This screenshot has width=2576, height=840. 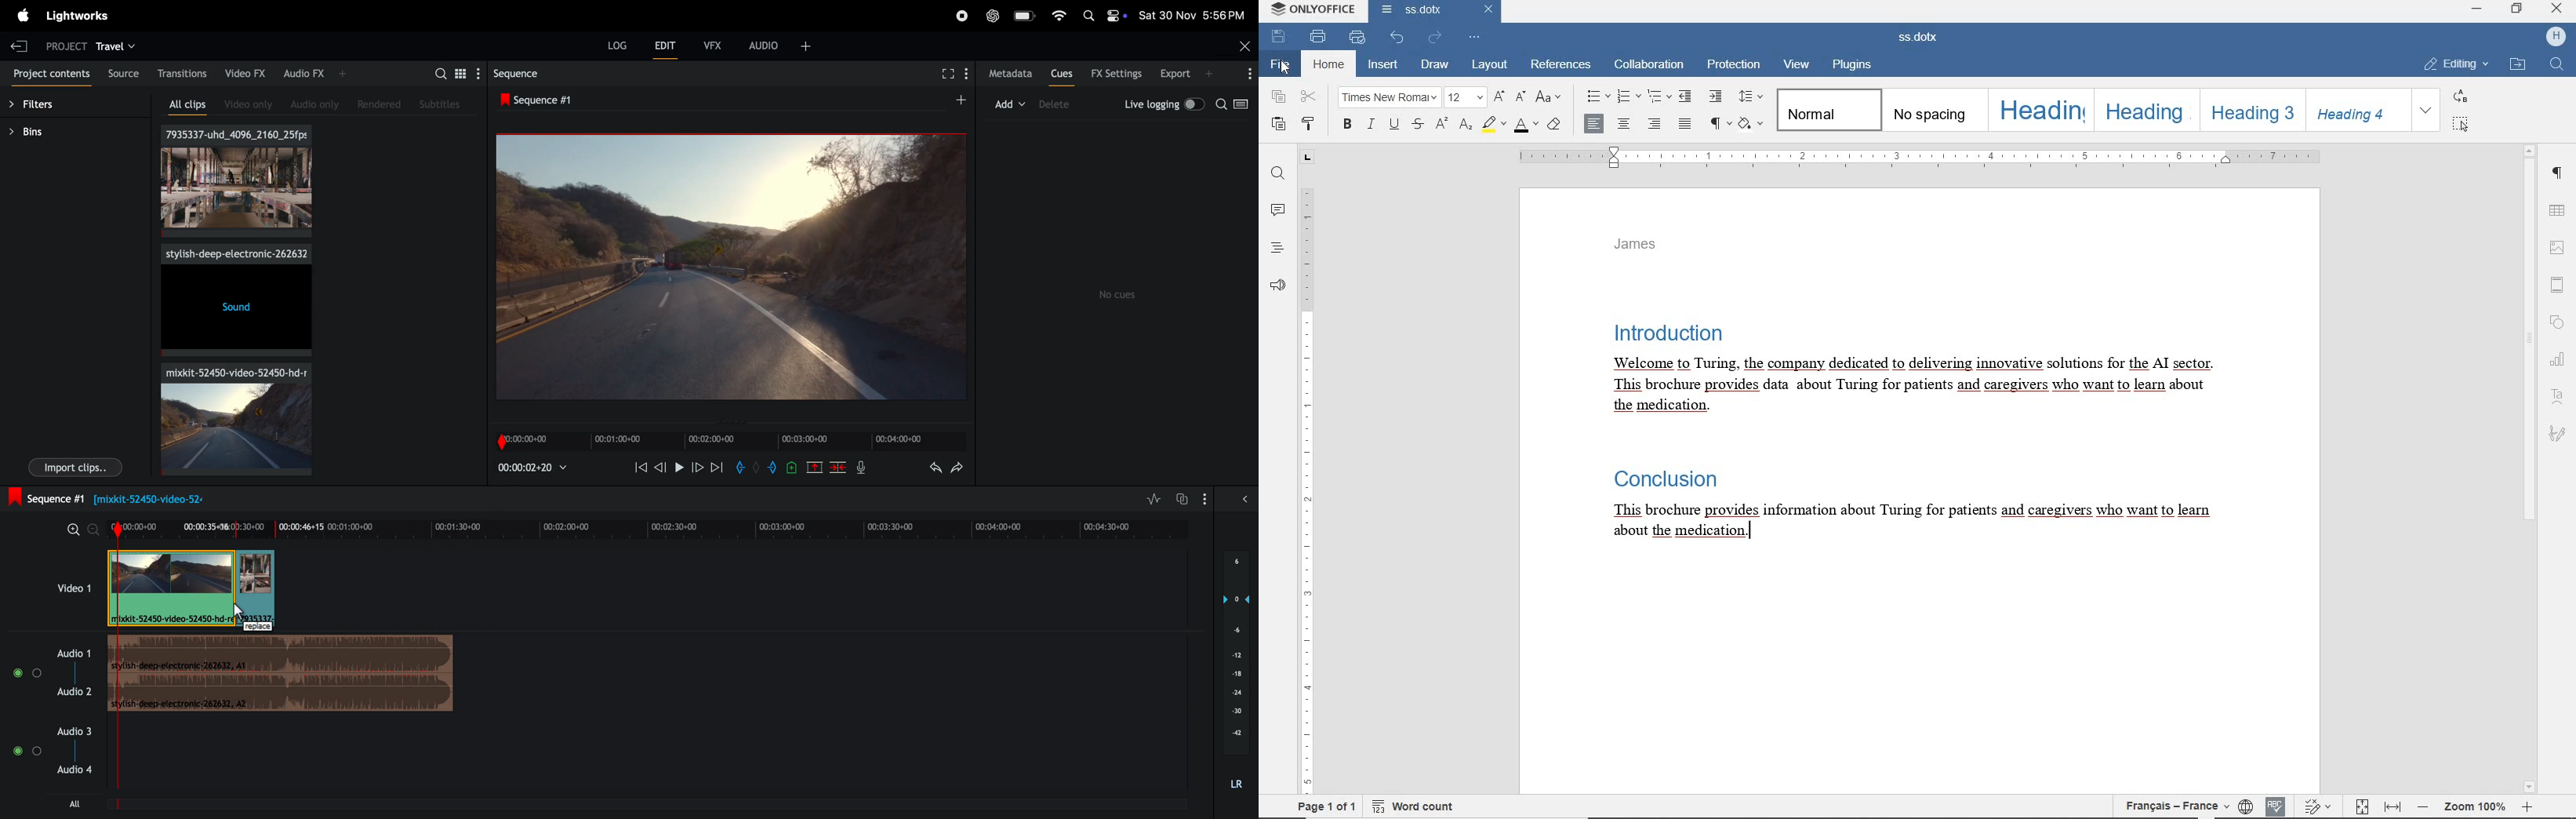 I want to click on SUPERSCRIPT, so click(x=1441, y=126).